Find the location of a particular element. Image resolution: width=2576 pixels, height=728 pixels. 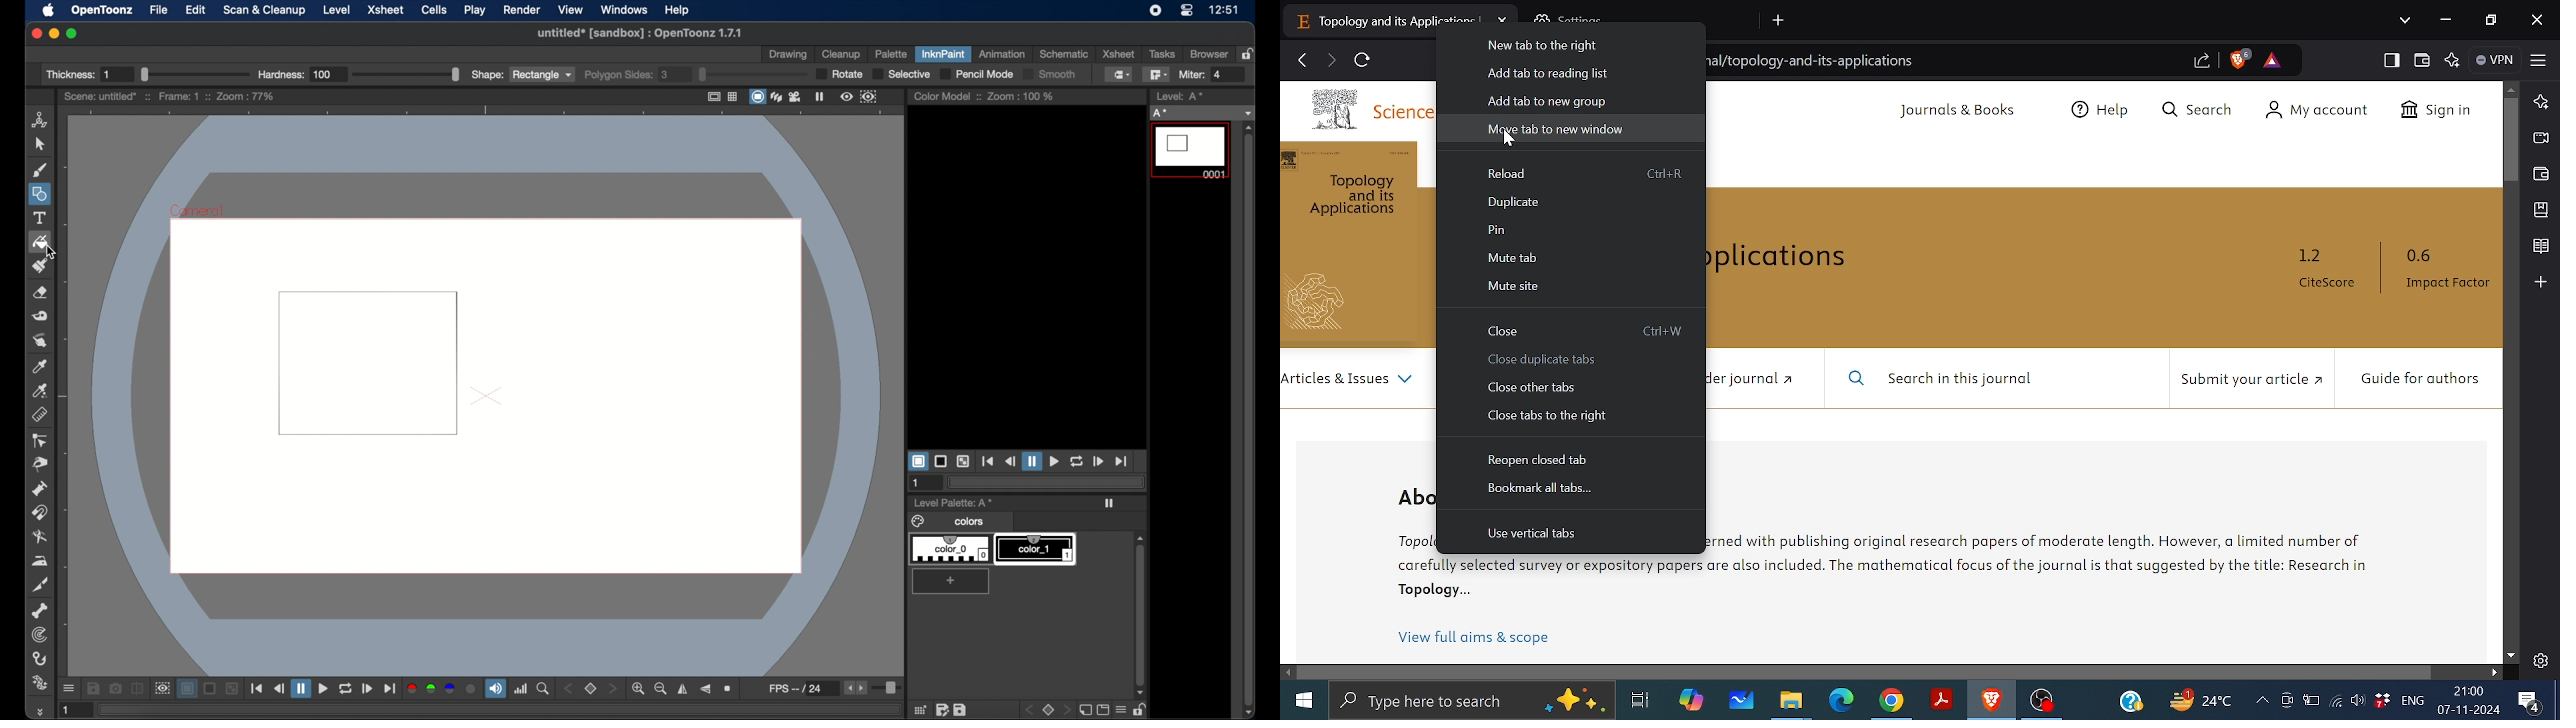

ontrol point editor tool is located at coordinates (39, 441).